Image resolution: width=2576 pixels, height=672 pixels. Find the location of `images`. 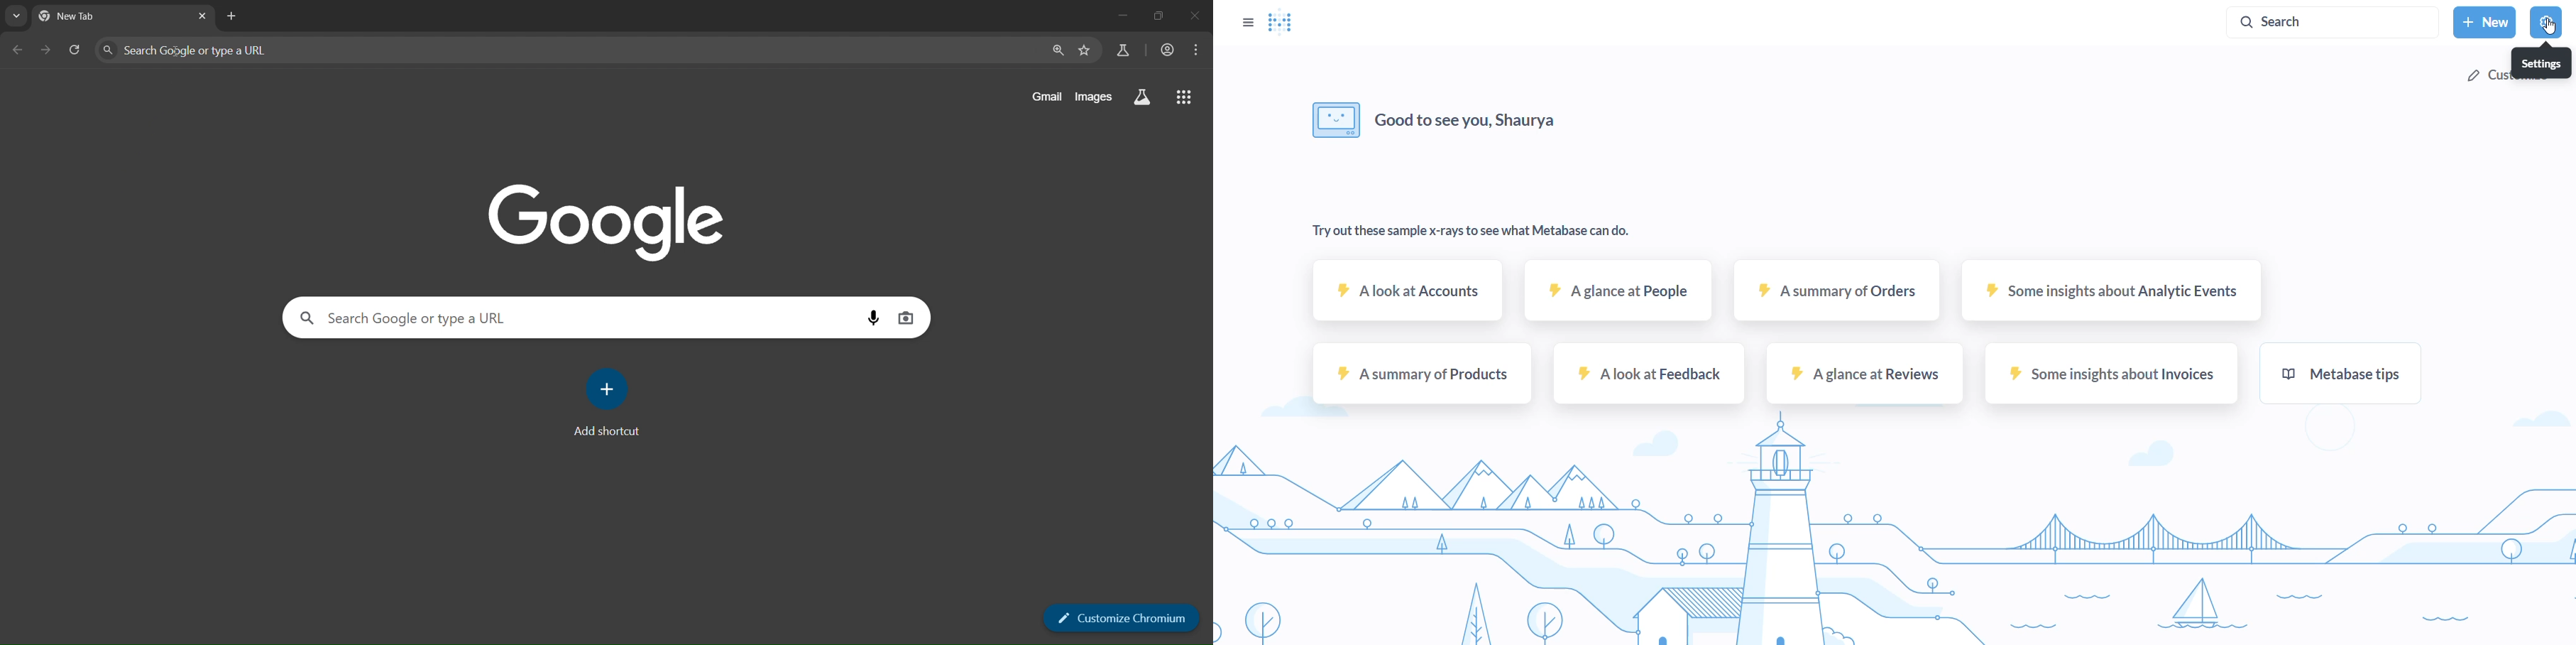

images is located at coordinates (1094, 97).